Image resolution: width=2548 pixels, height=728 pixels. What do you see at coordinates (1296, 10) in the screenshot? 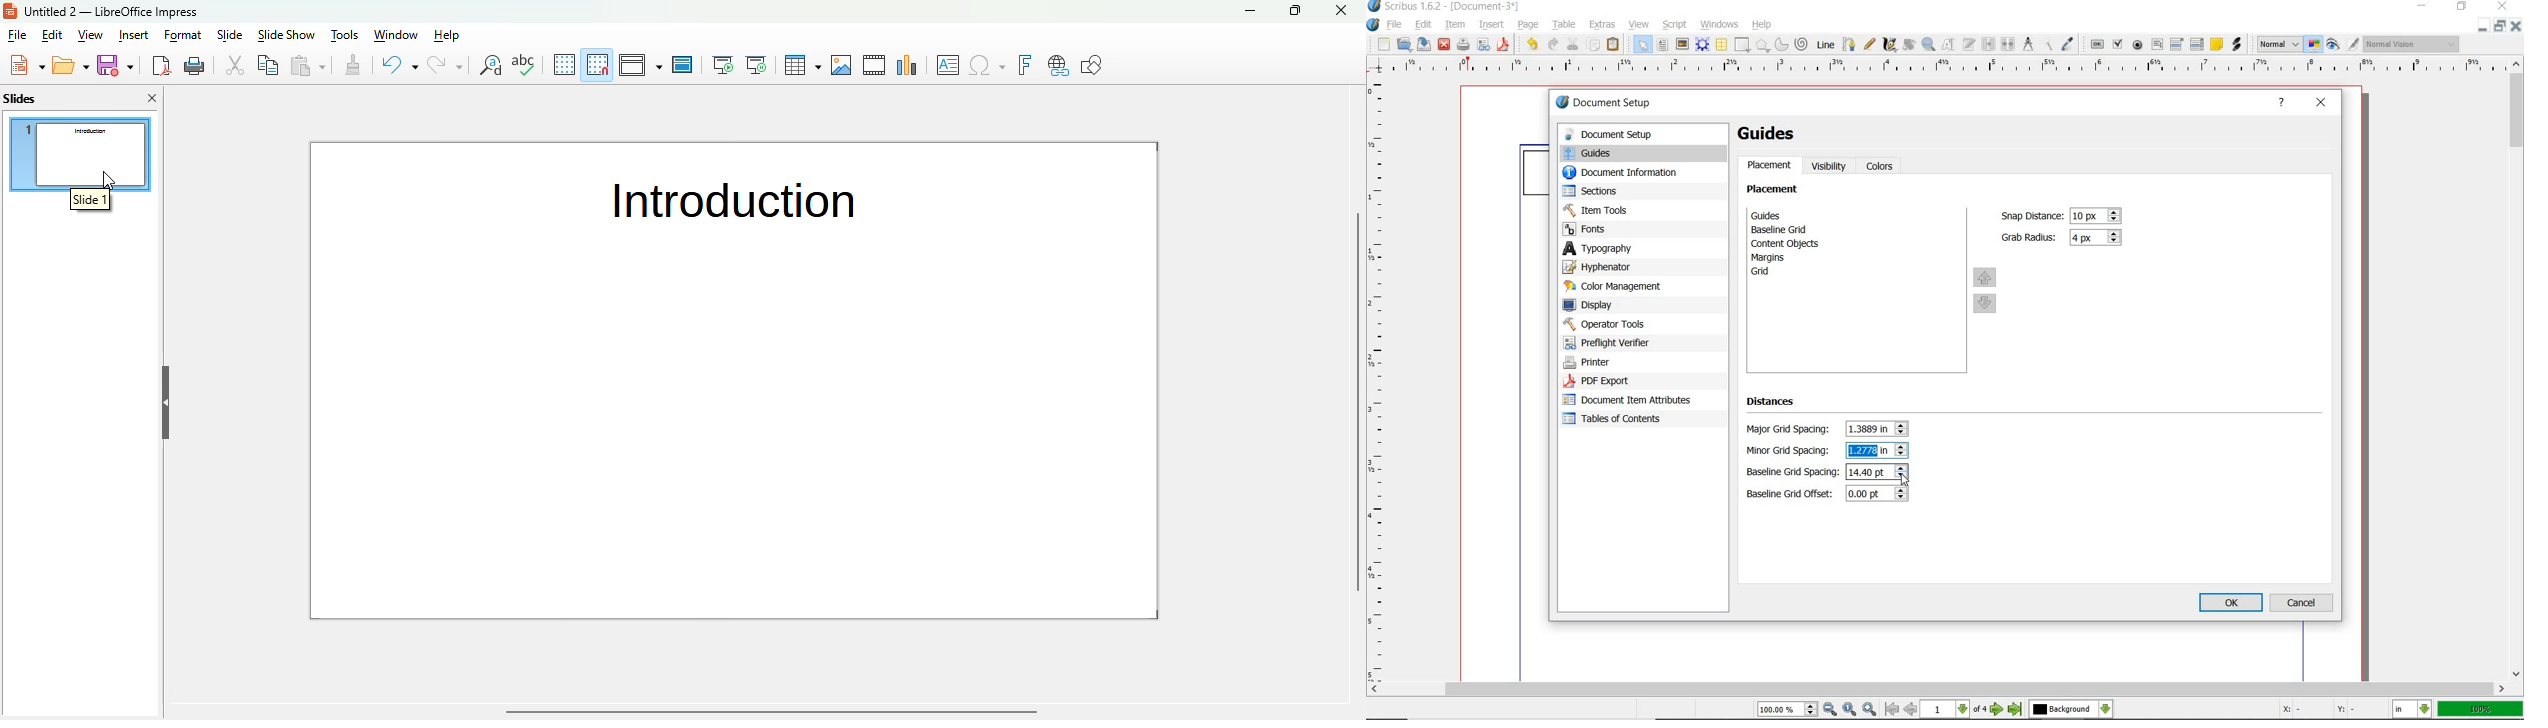
I see `maximize` at bounding box center [1296, 10].